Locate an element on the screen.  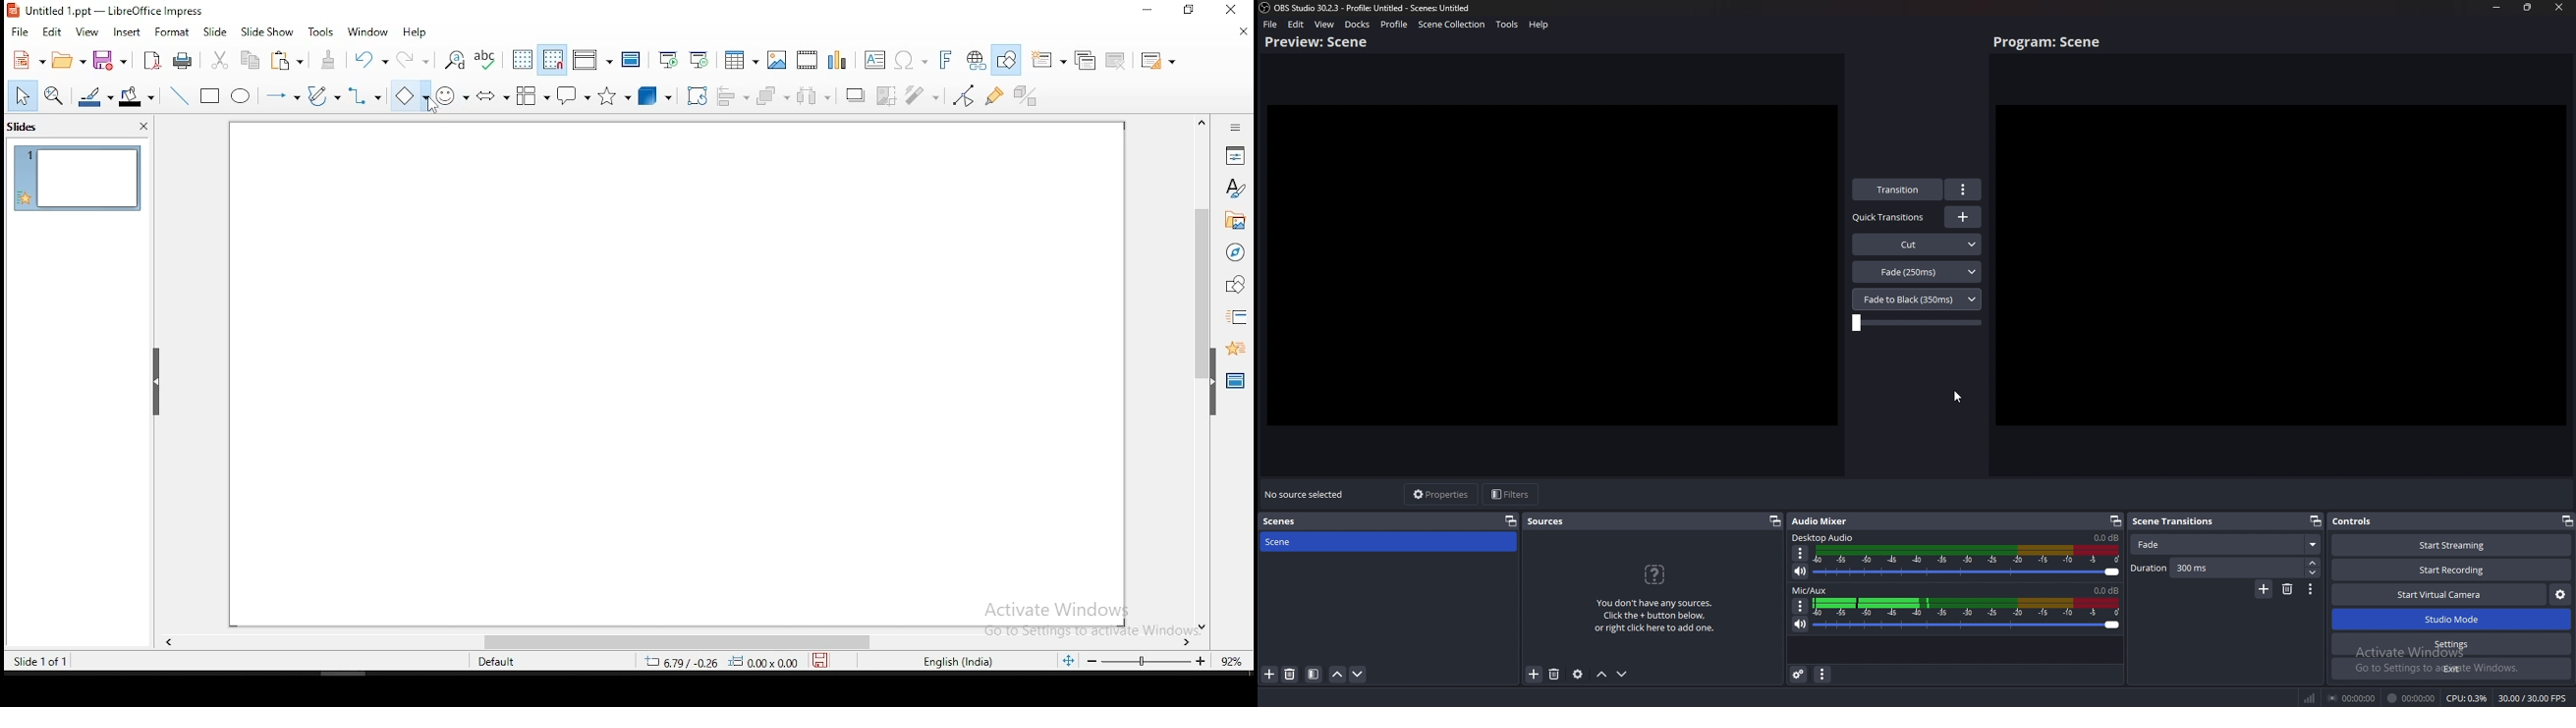
zoom and pan is located at coordinates (57, 95).